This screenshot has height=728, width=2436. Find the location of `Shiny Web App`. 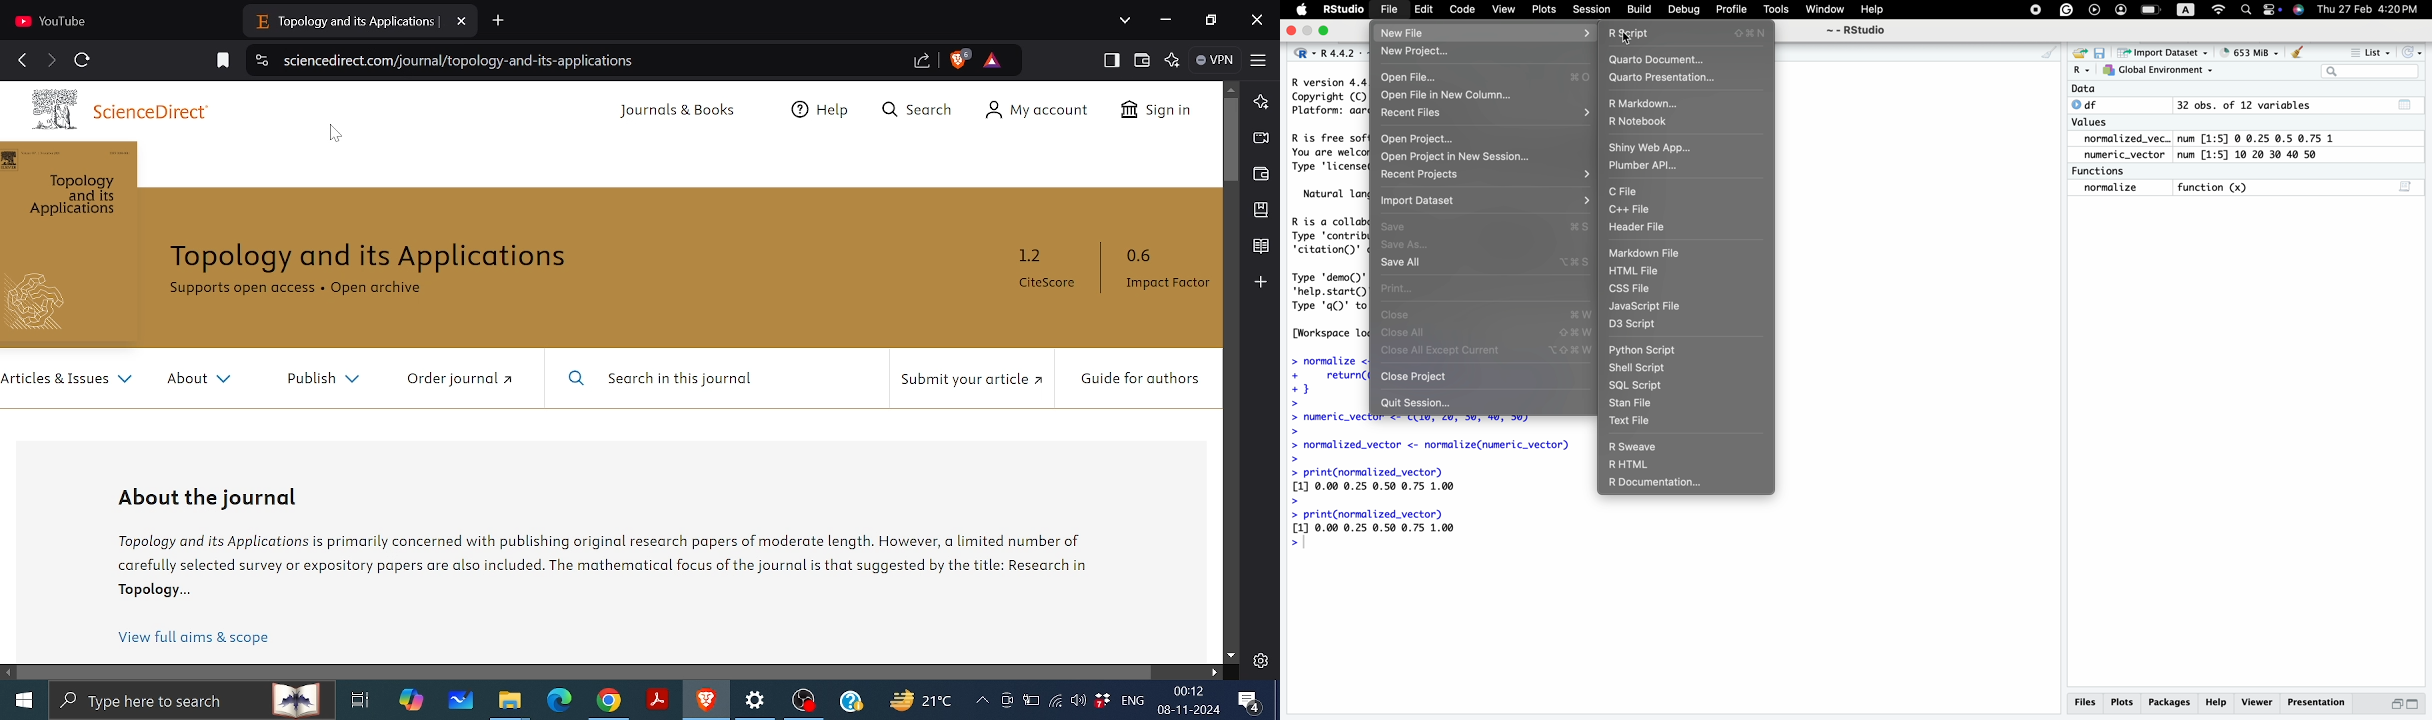

Shiny Web App is located at coordinates (1654, 147).